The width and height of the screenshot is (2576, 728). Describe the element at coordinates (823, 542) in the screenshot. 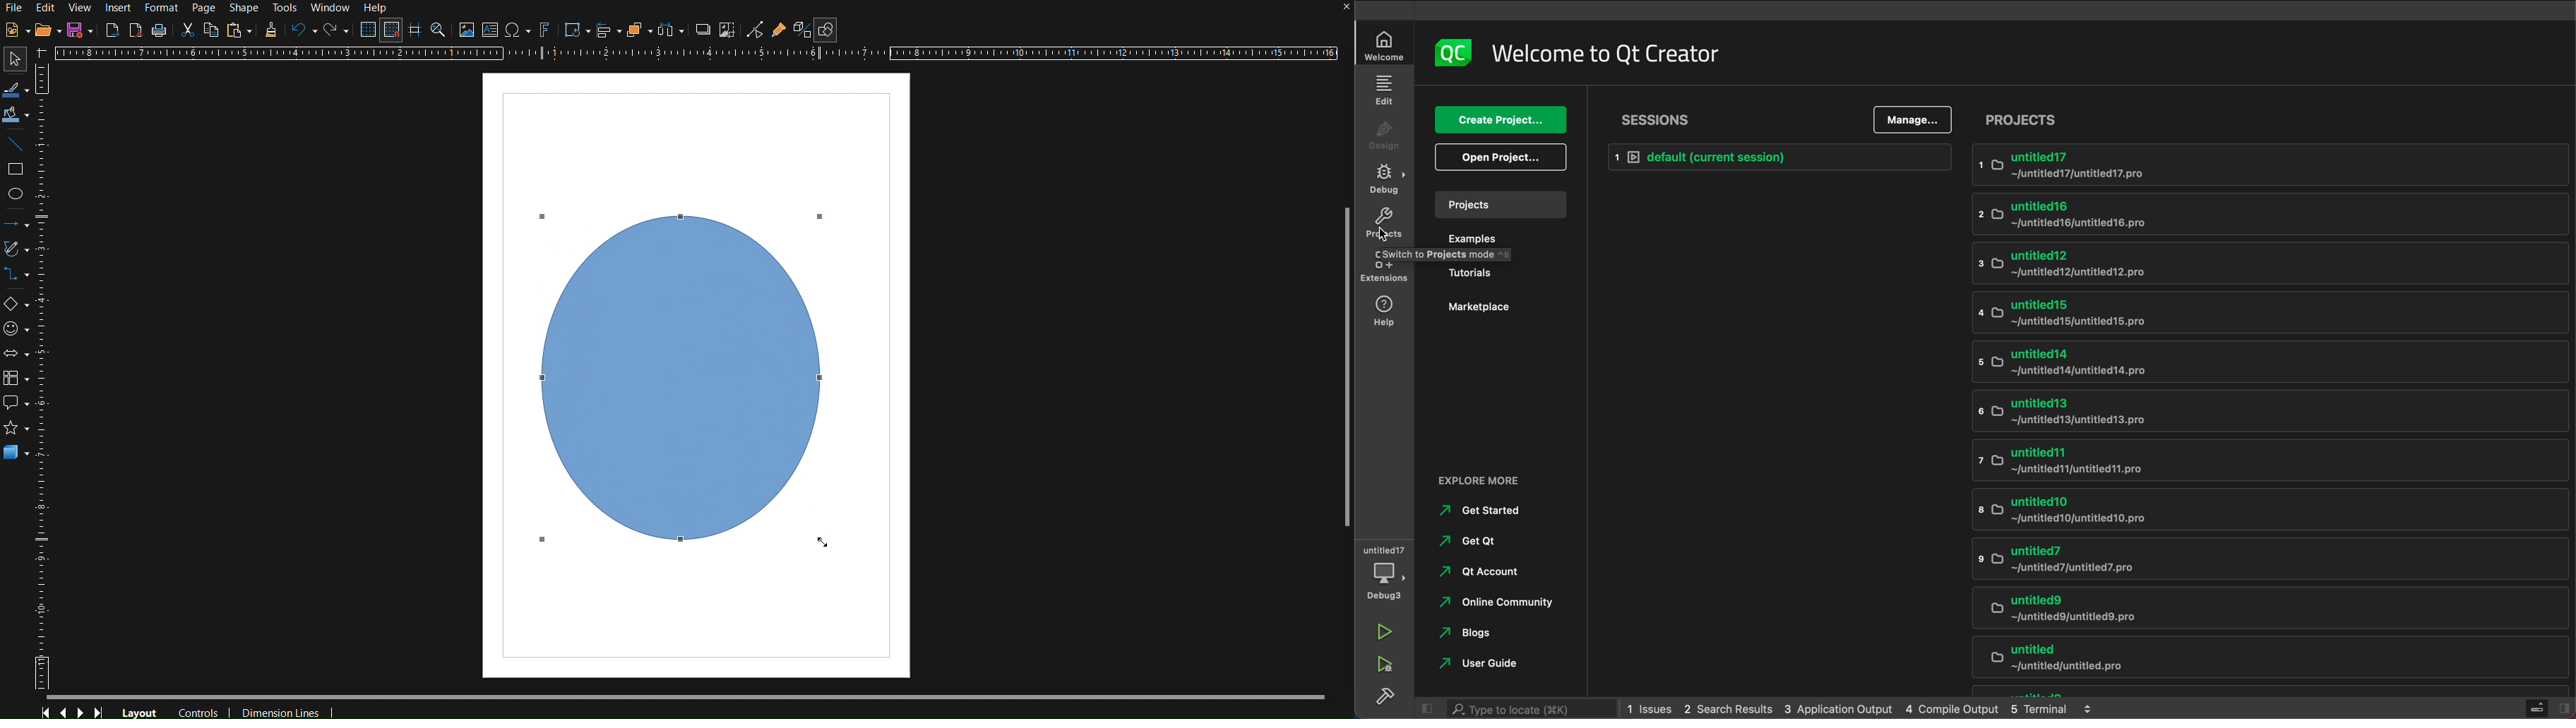

I see `Cursor` at that location.